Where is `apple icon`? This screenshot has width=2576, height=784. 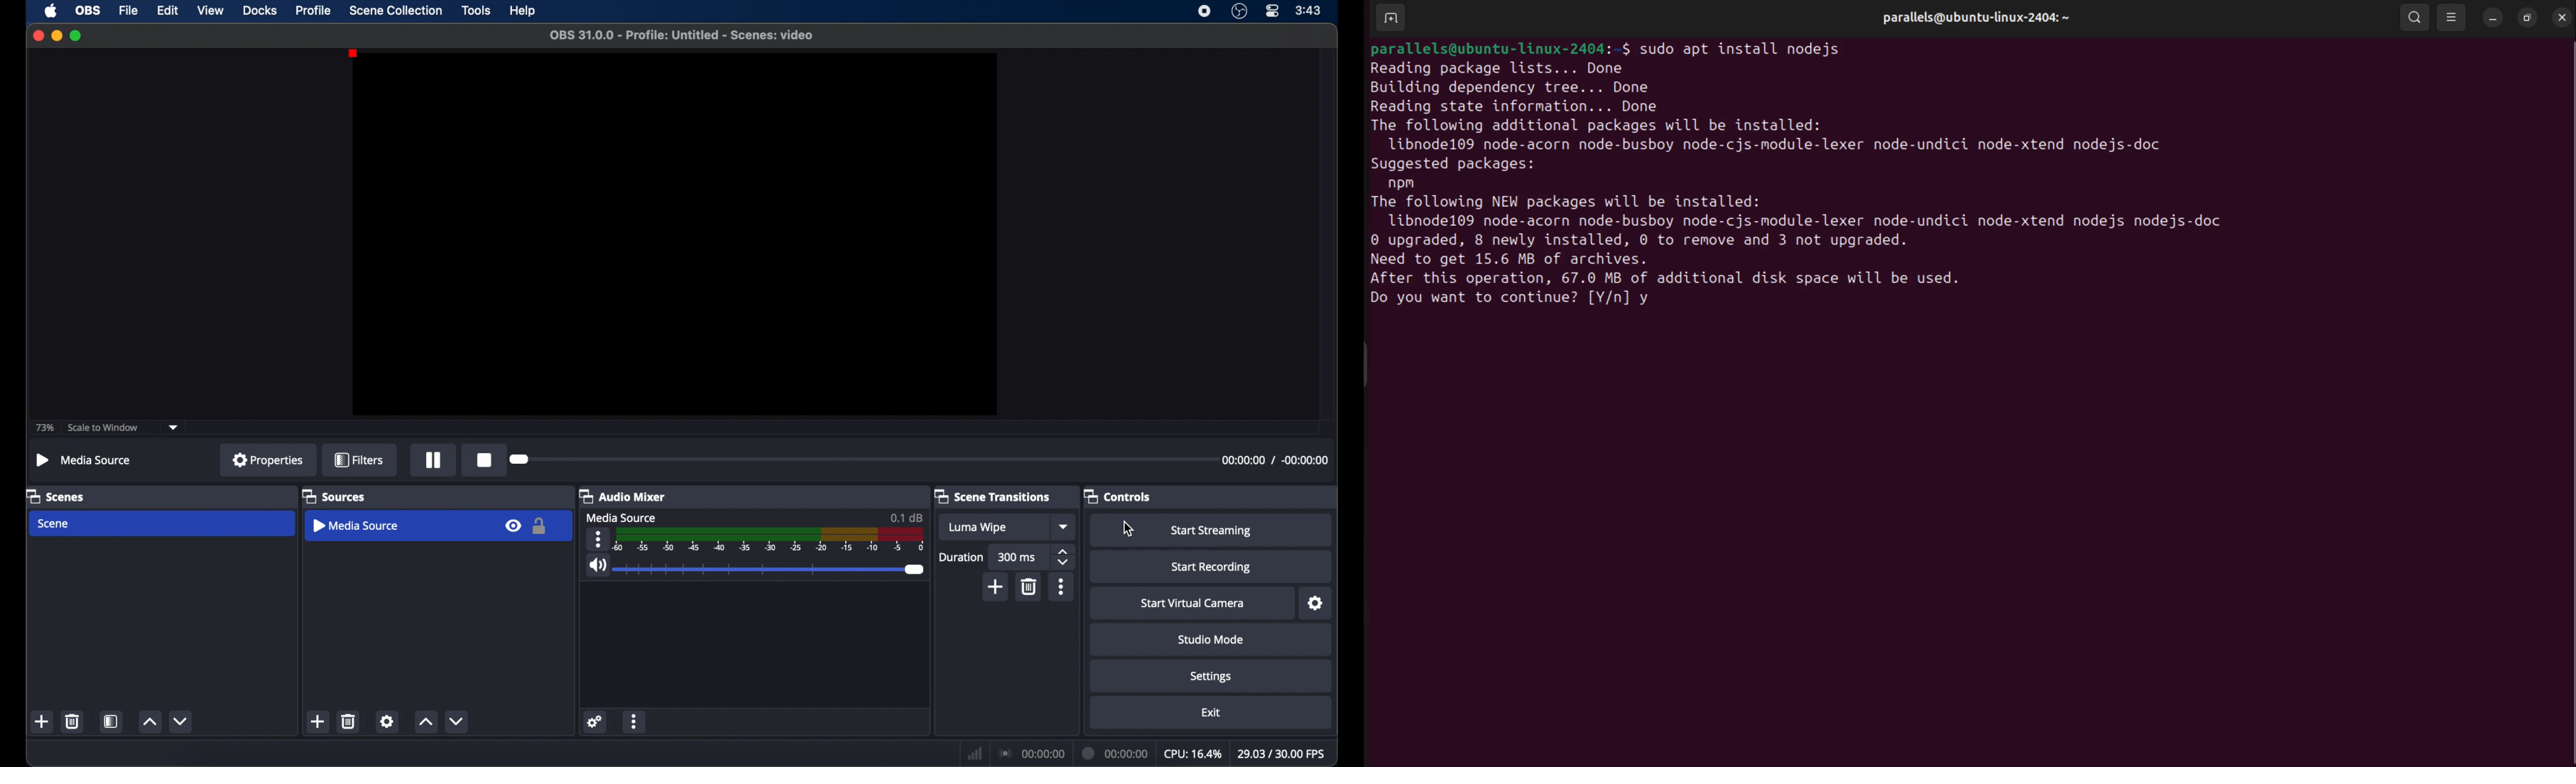 apple icon is located at coordinates (52, 11).